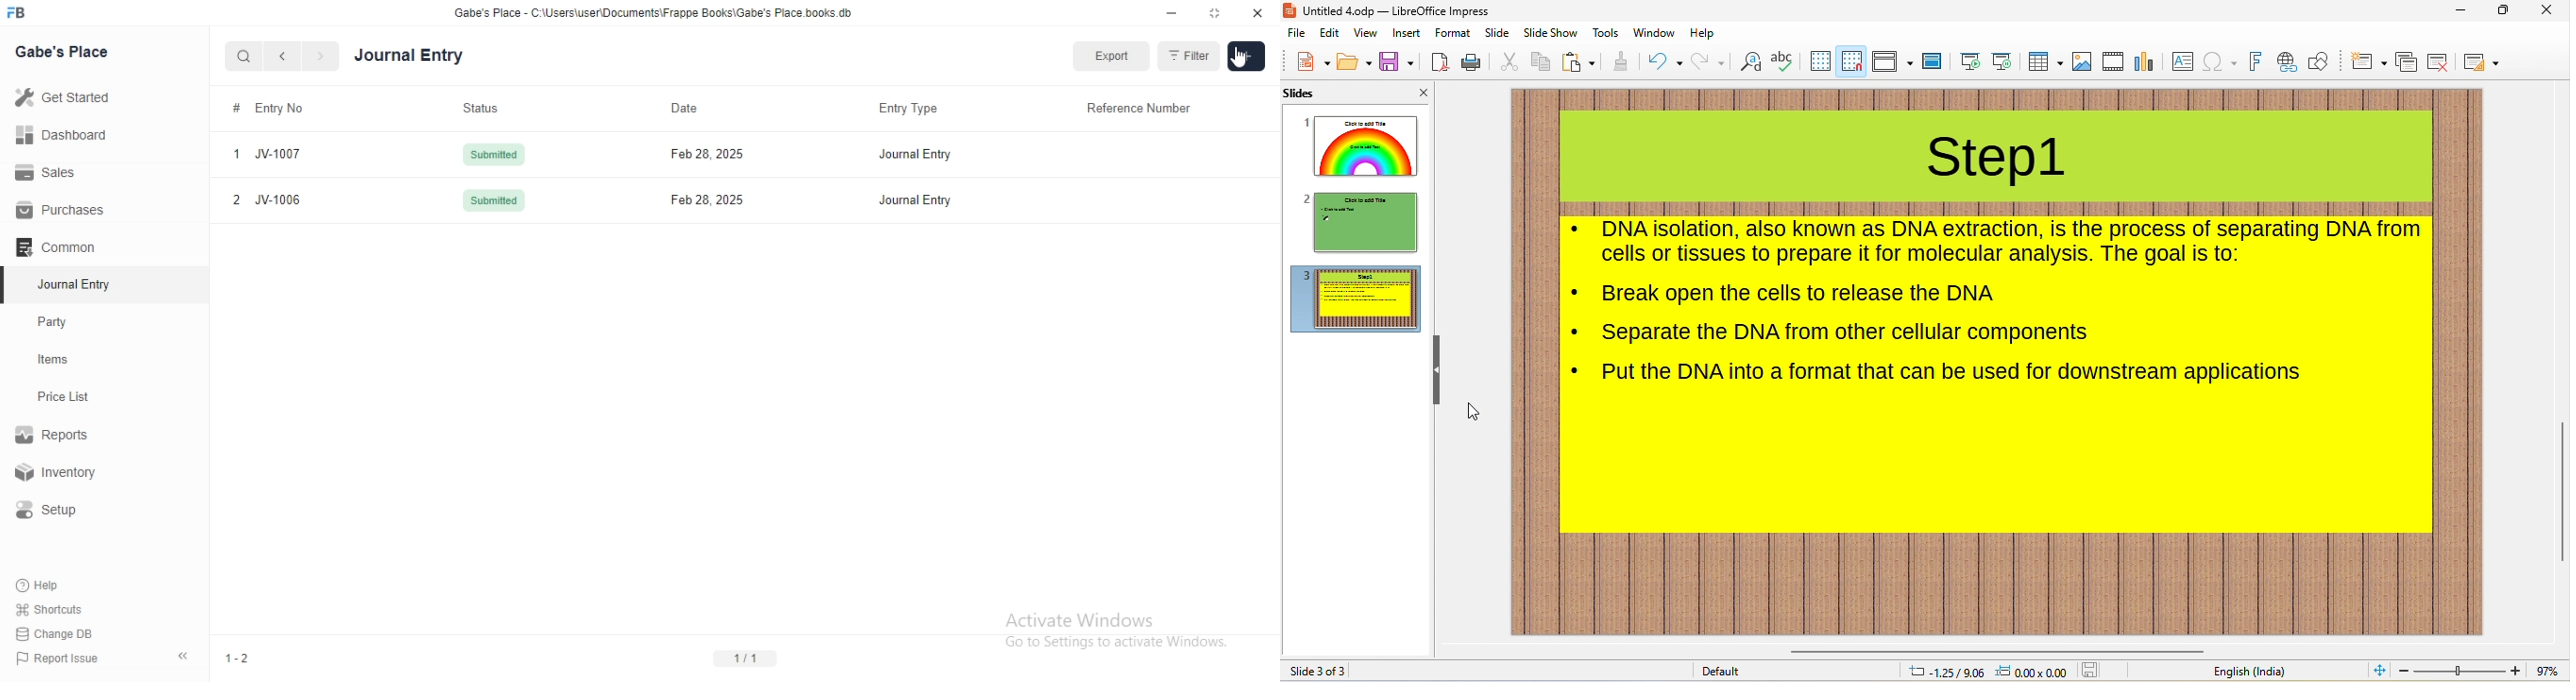  I want to click on slide2, so click(1361, 223).